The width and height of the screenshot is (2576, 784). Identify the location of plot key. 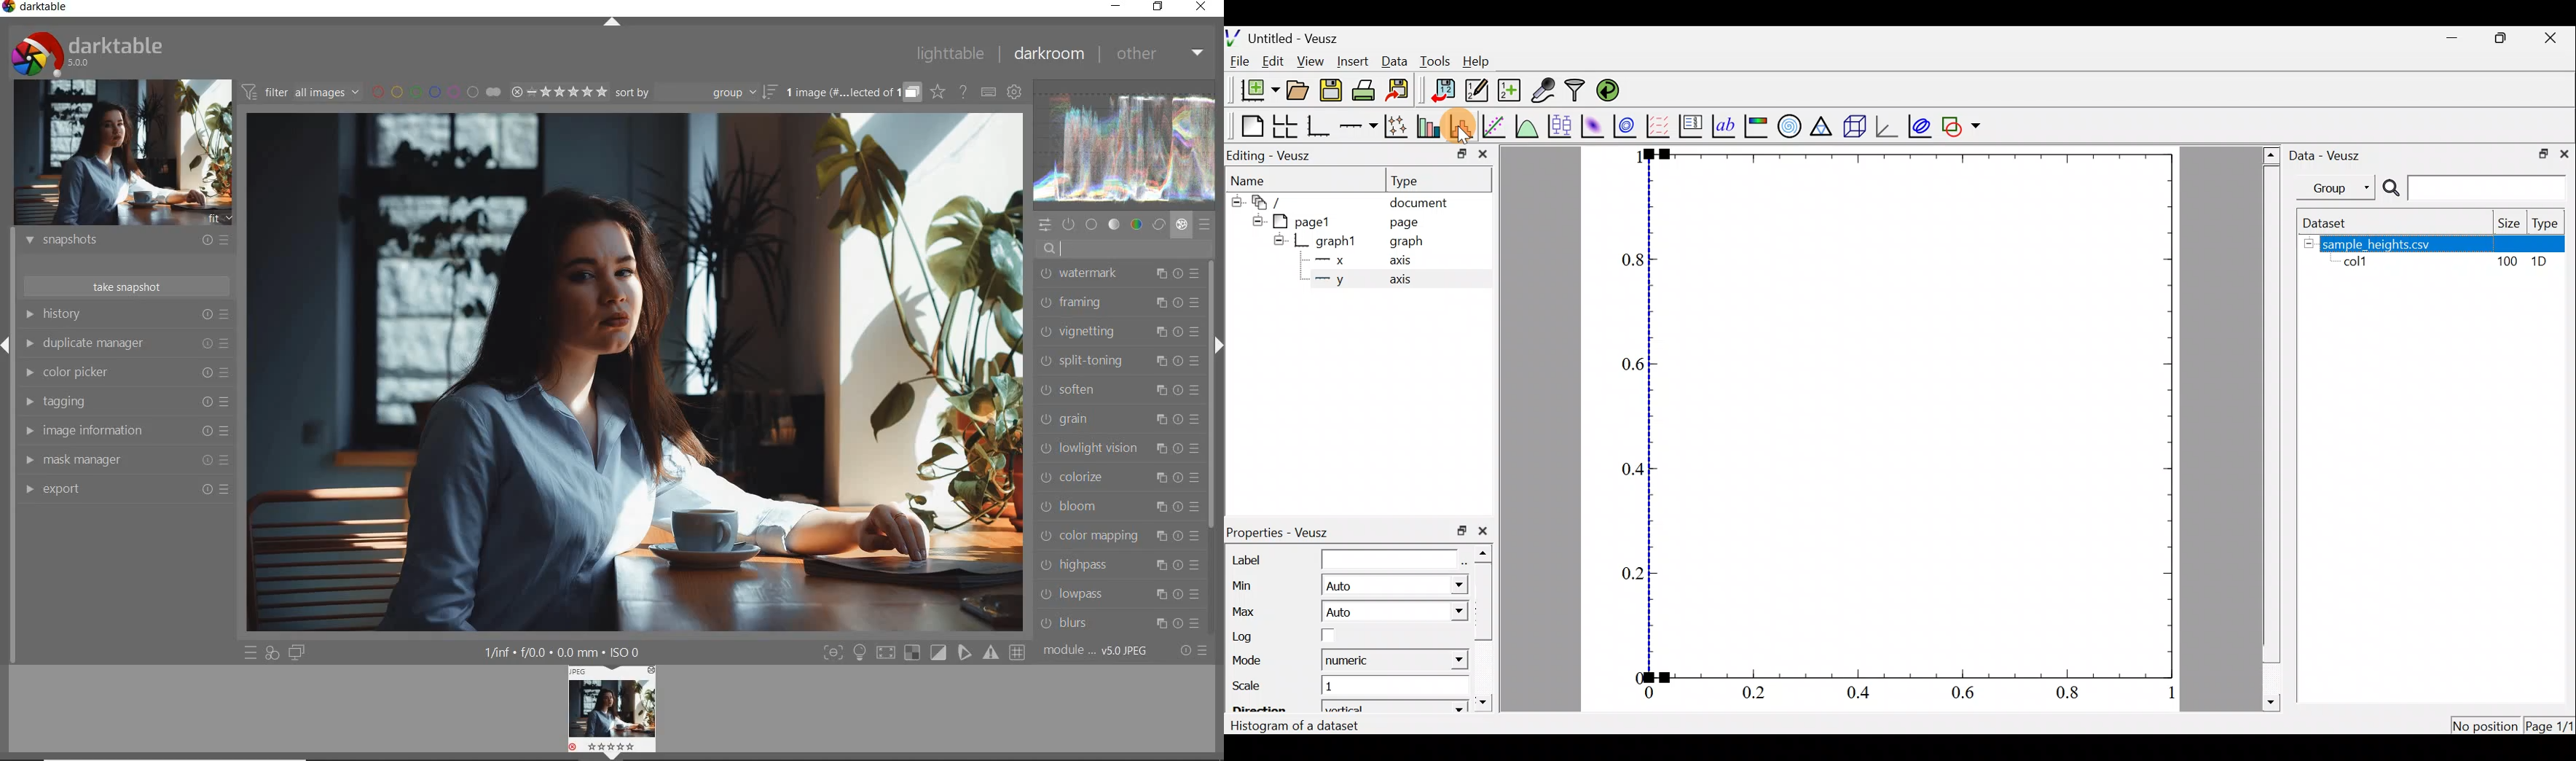
(1693, 125).